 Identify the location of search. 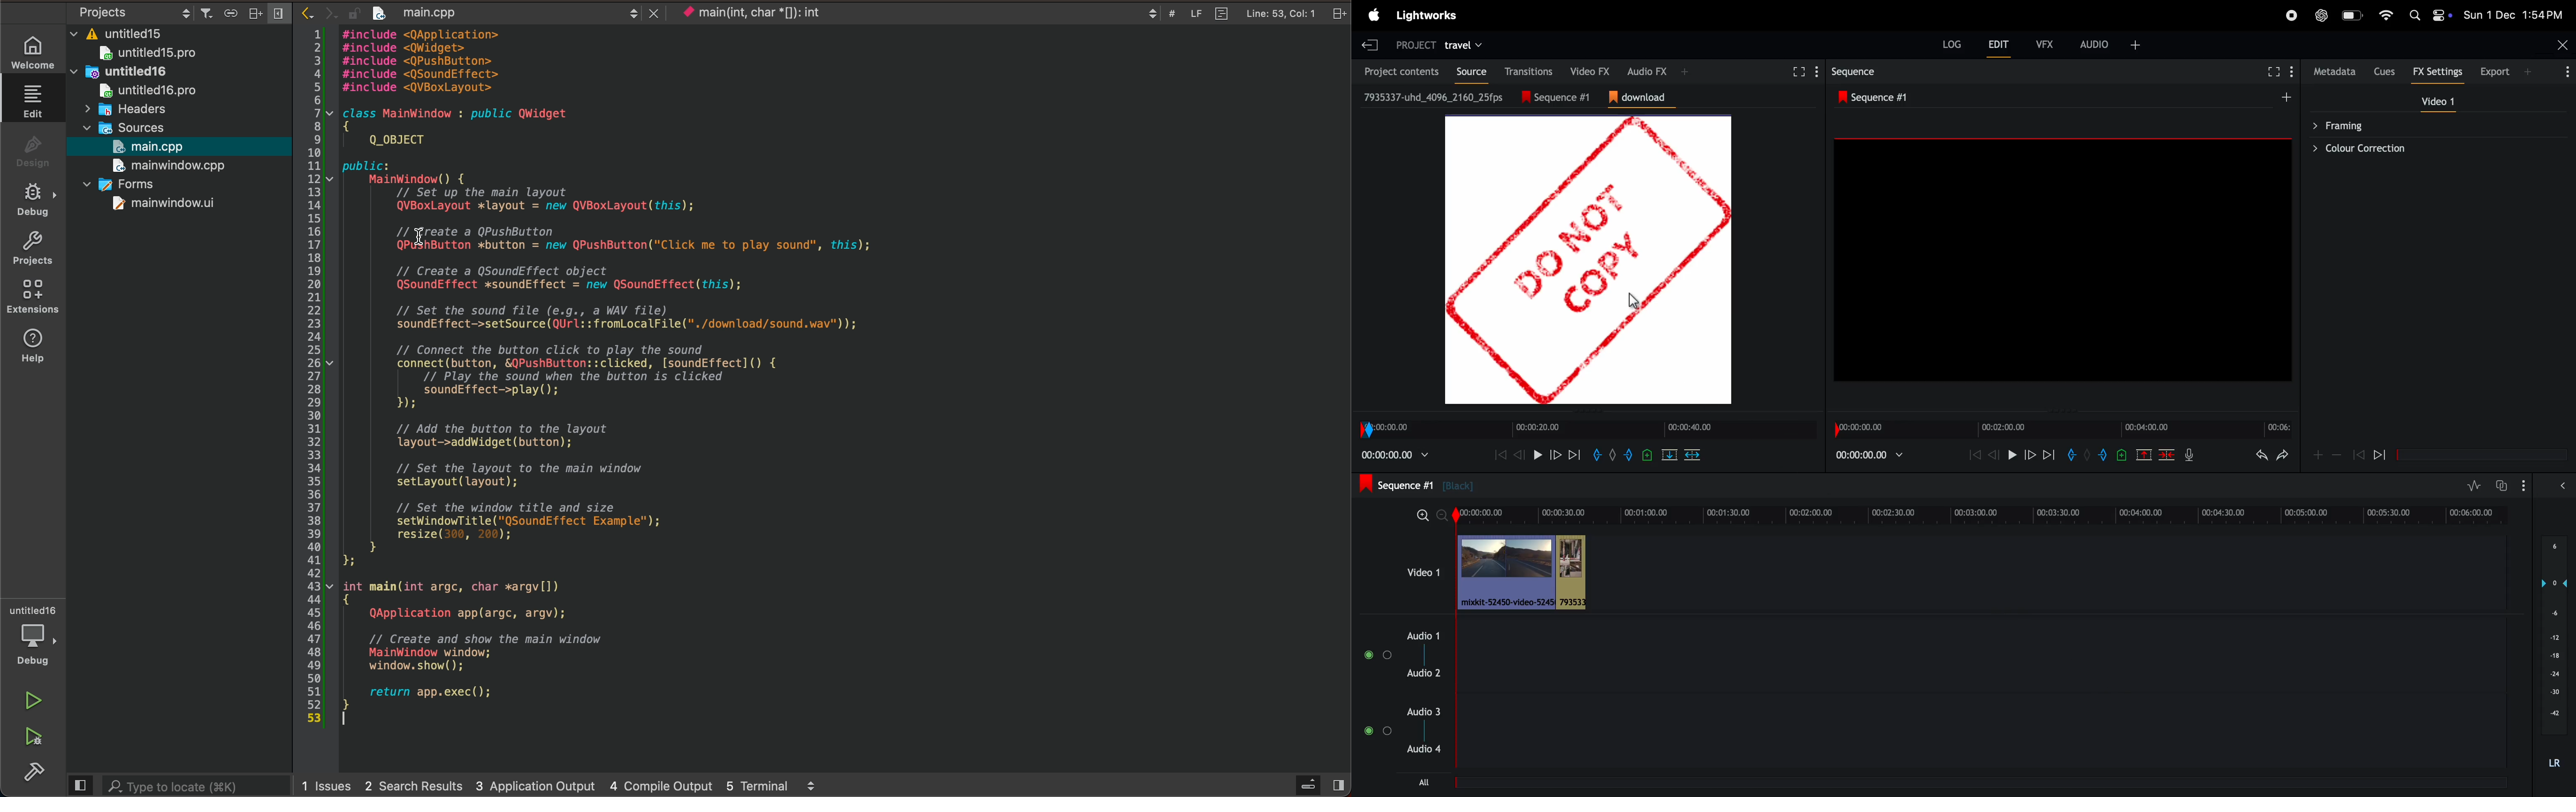
(176, 786).